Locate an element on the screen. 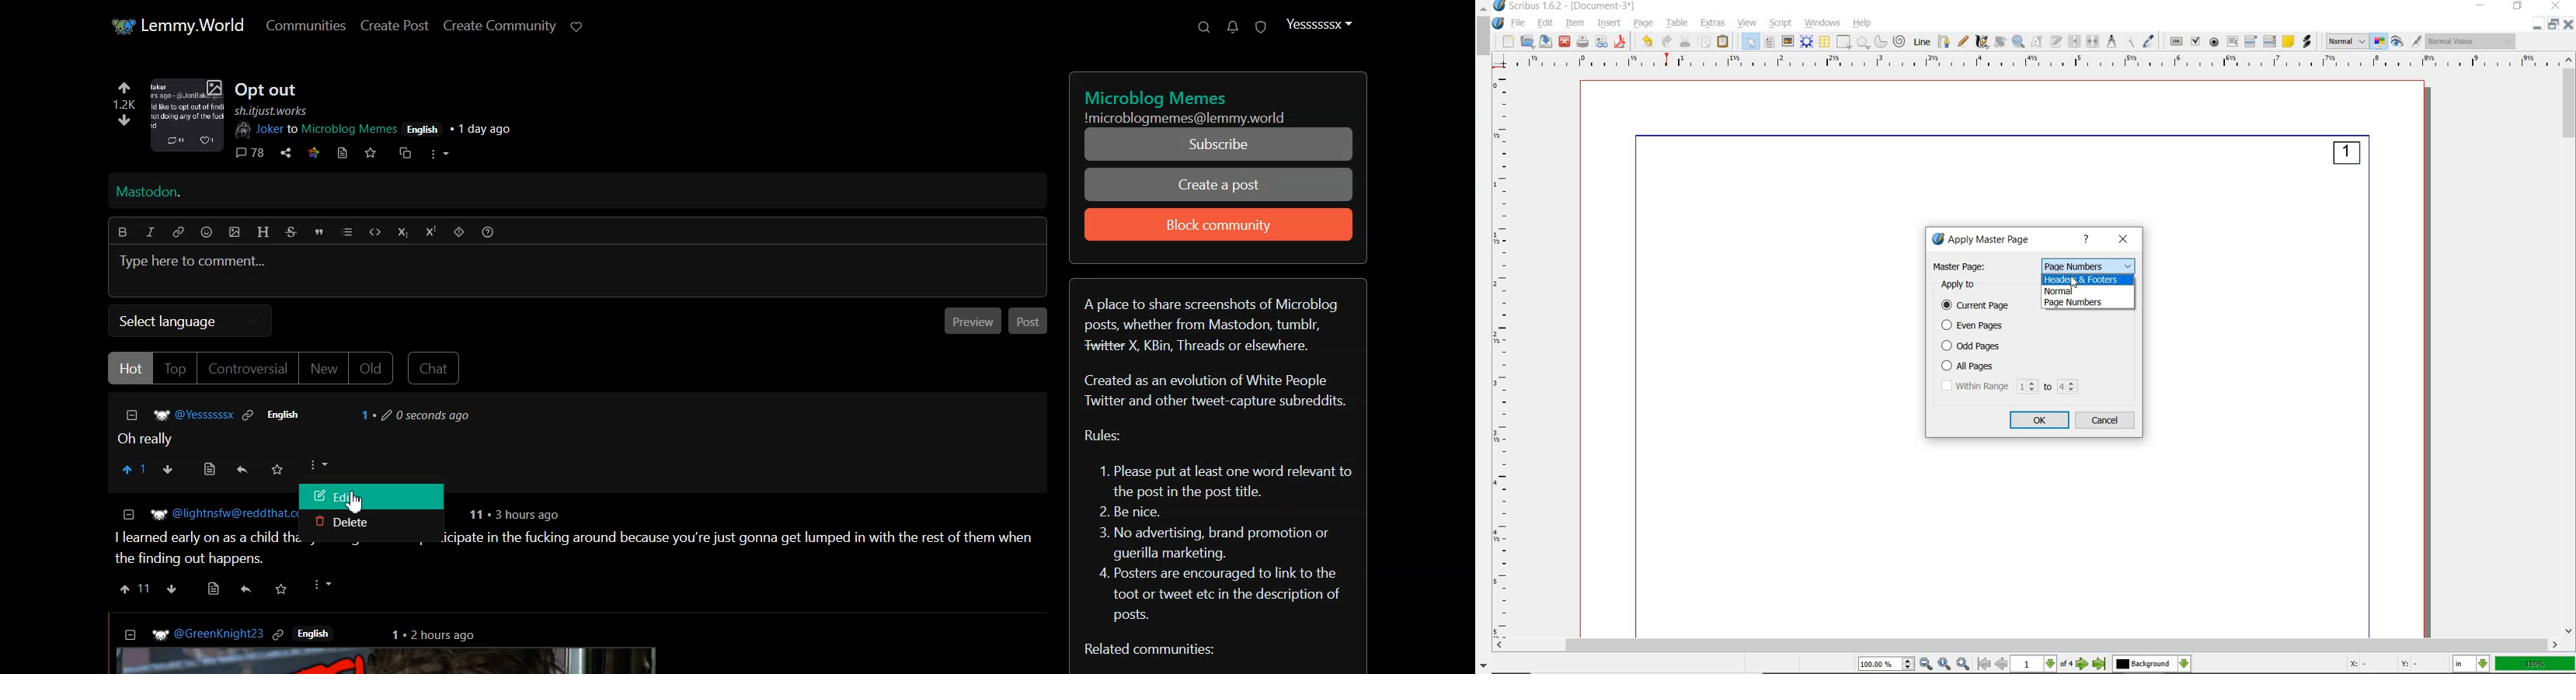 The height and width of the screenshot is (700, 2576). edit text with story editor is located at coordinates (2056, 41).